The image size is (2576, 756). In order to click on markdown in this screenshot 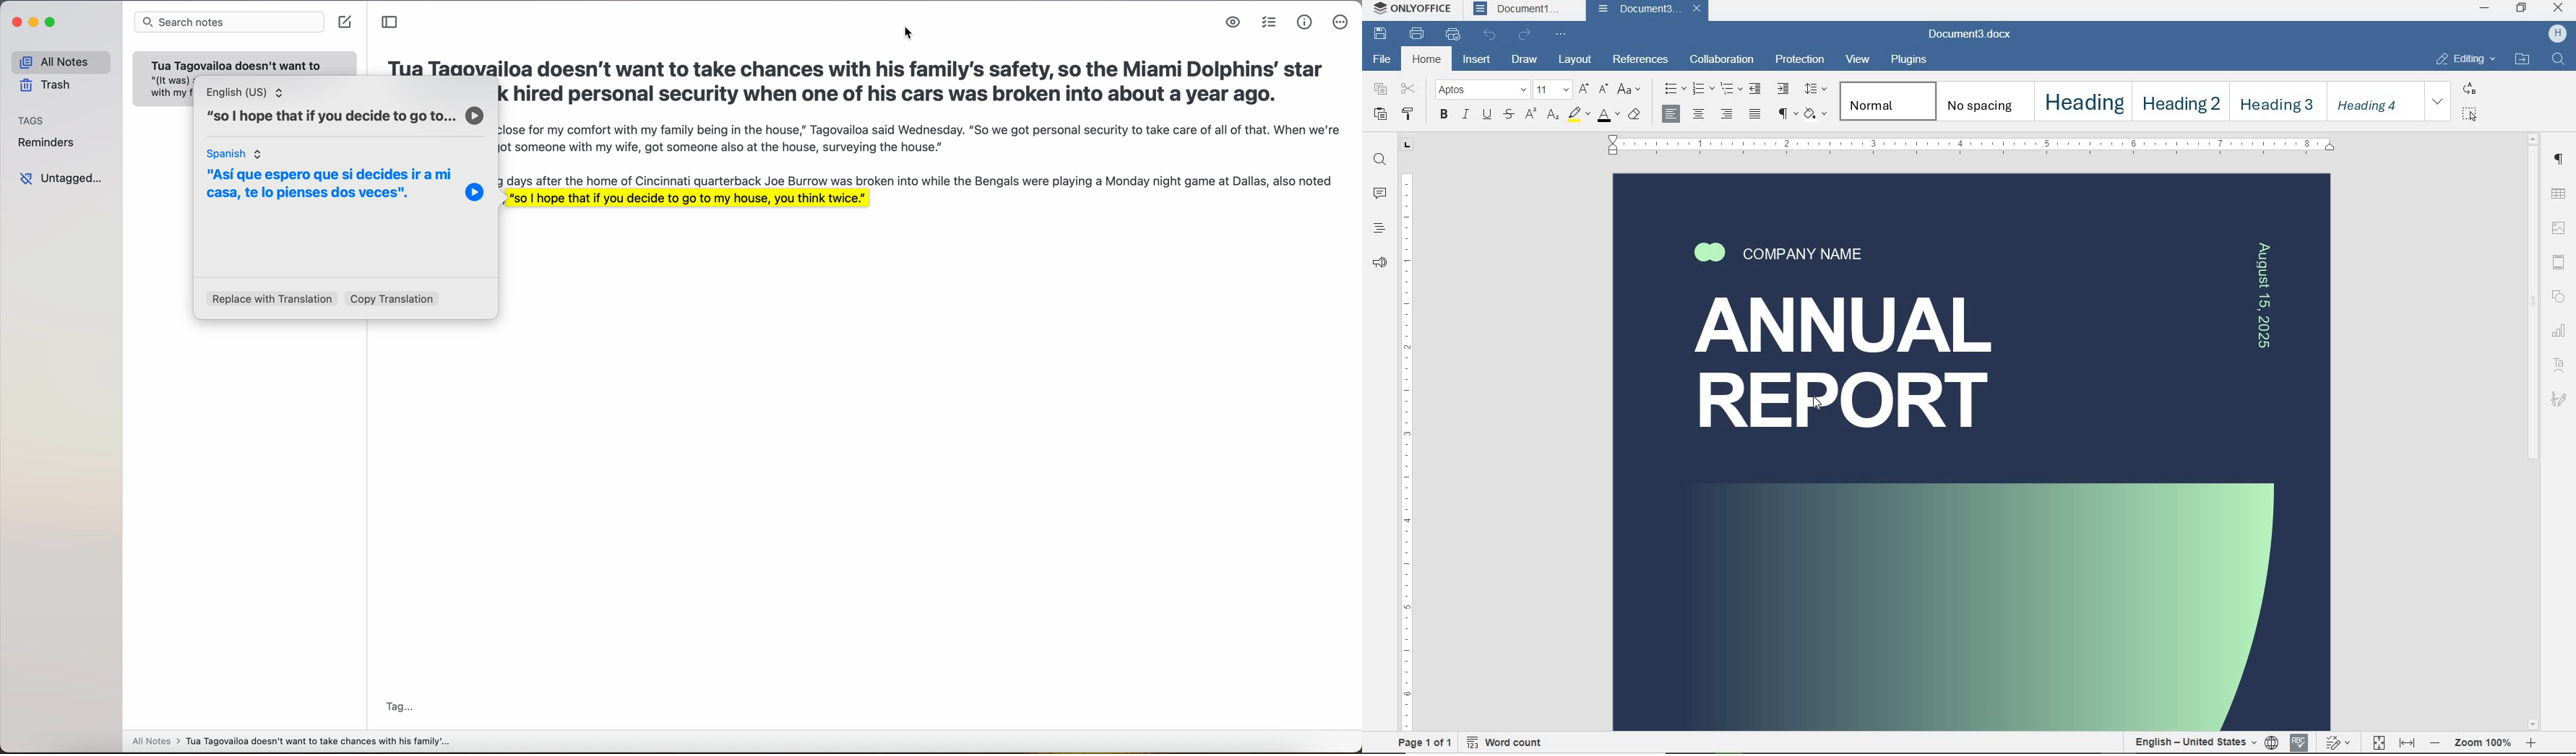, I will do `click(1234, 23)`.